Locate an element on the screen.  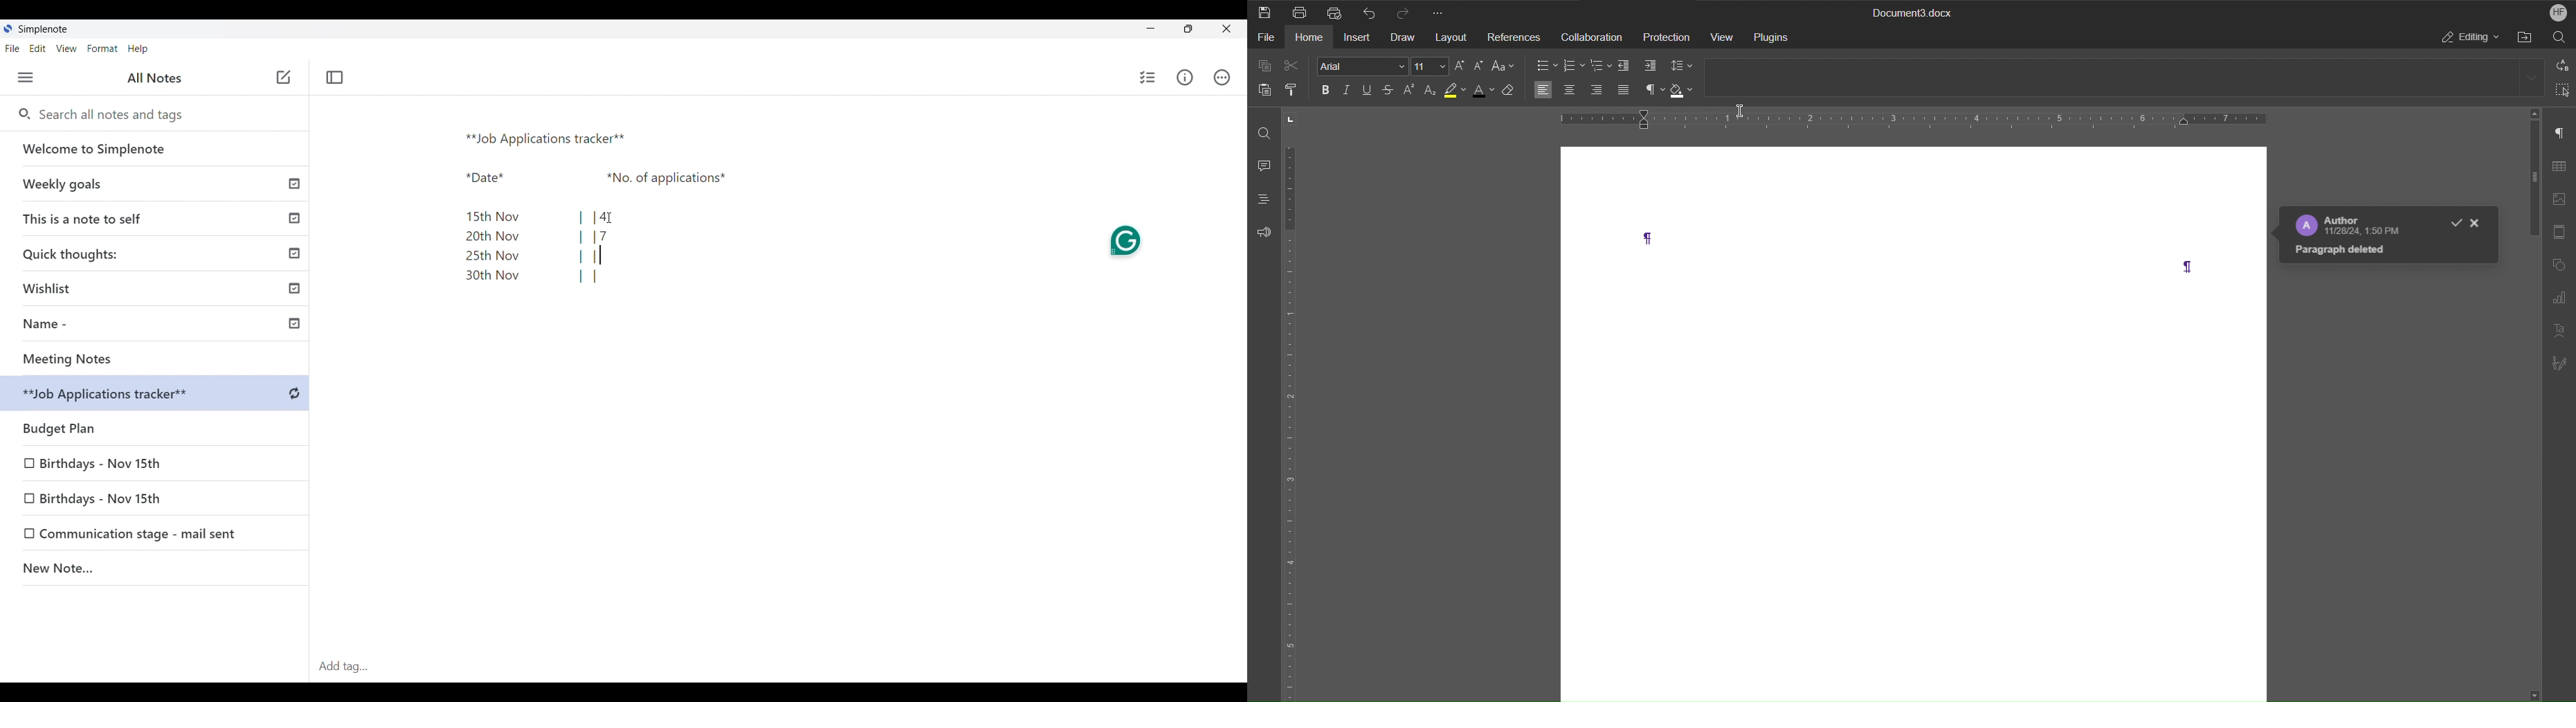
Tab stop is located at coordinates (1294, 119).